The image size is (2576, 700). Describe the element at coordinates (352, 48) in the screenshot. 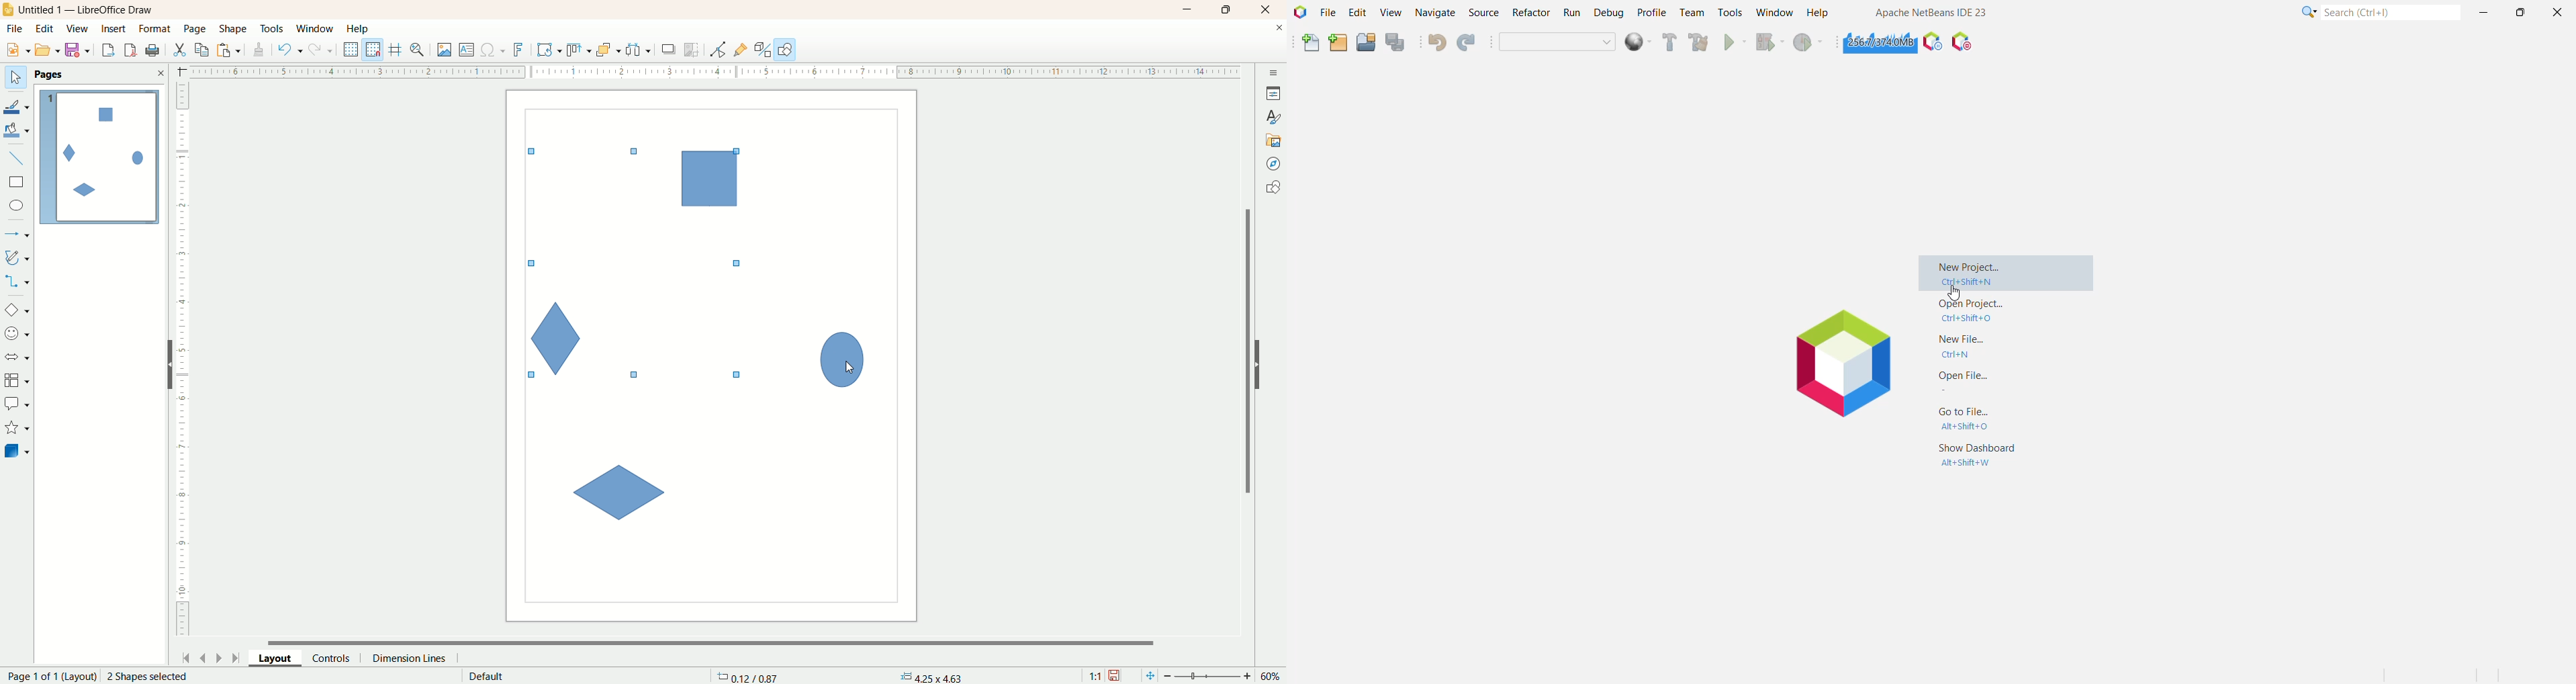

I see `display grid` at that location.